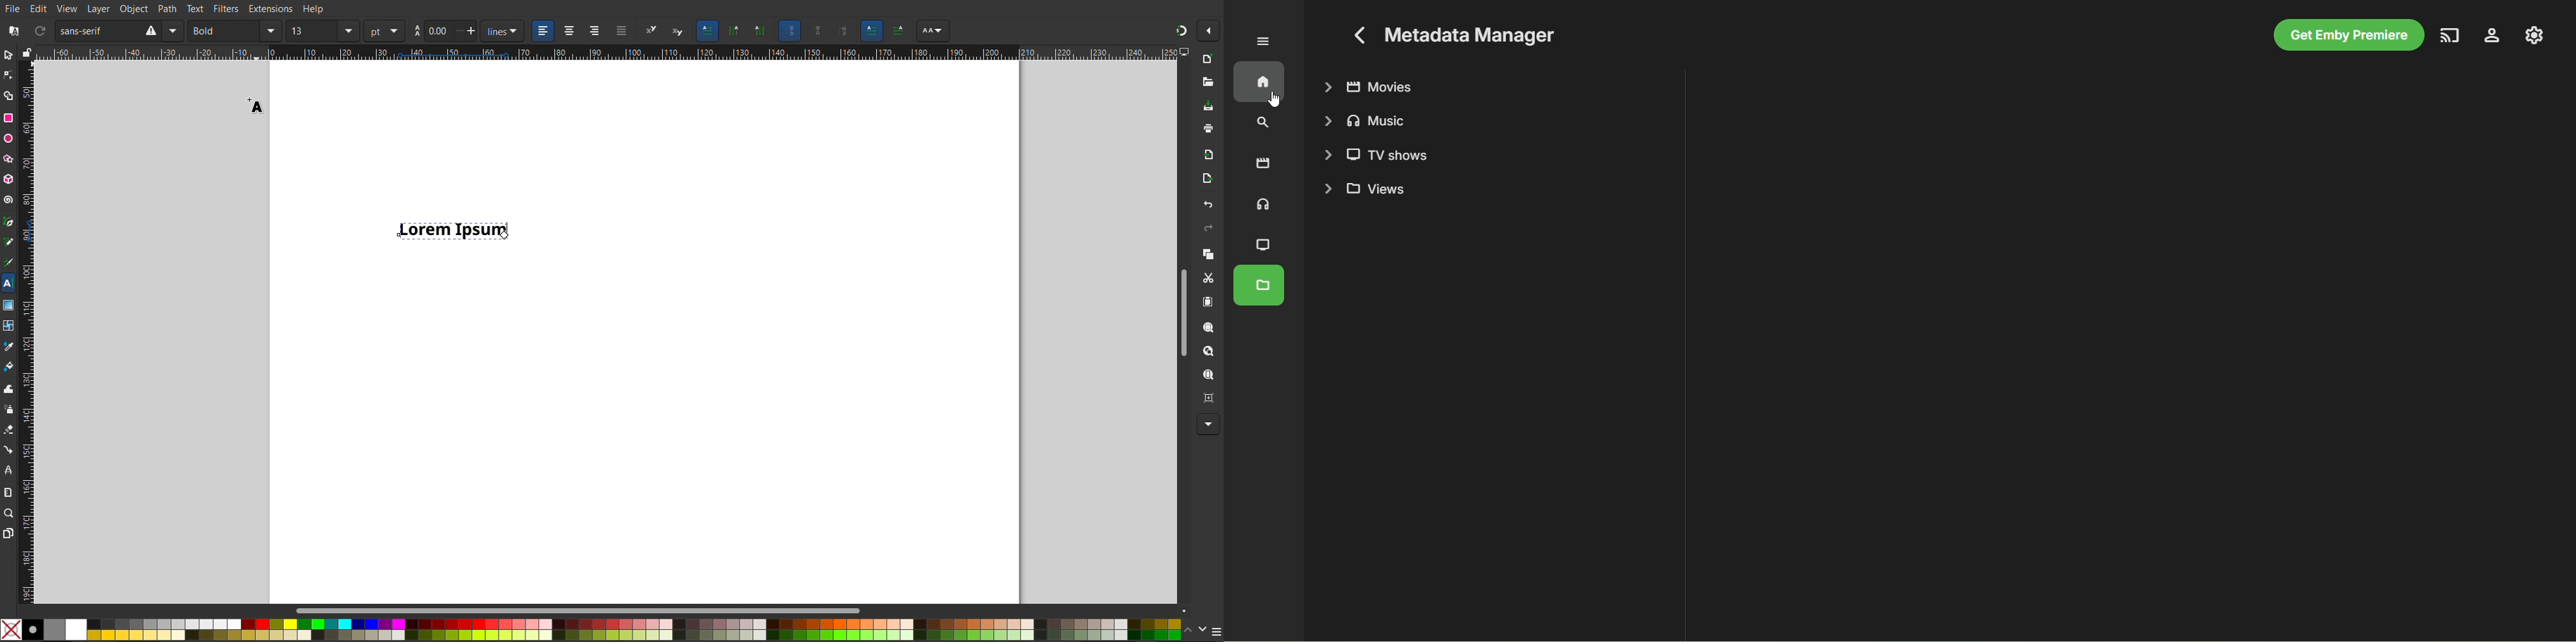  Describe the element at coordinates (1201, 629) in the screenshot. I see `Color Options` at that location.